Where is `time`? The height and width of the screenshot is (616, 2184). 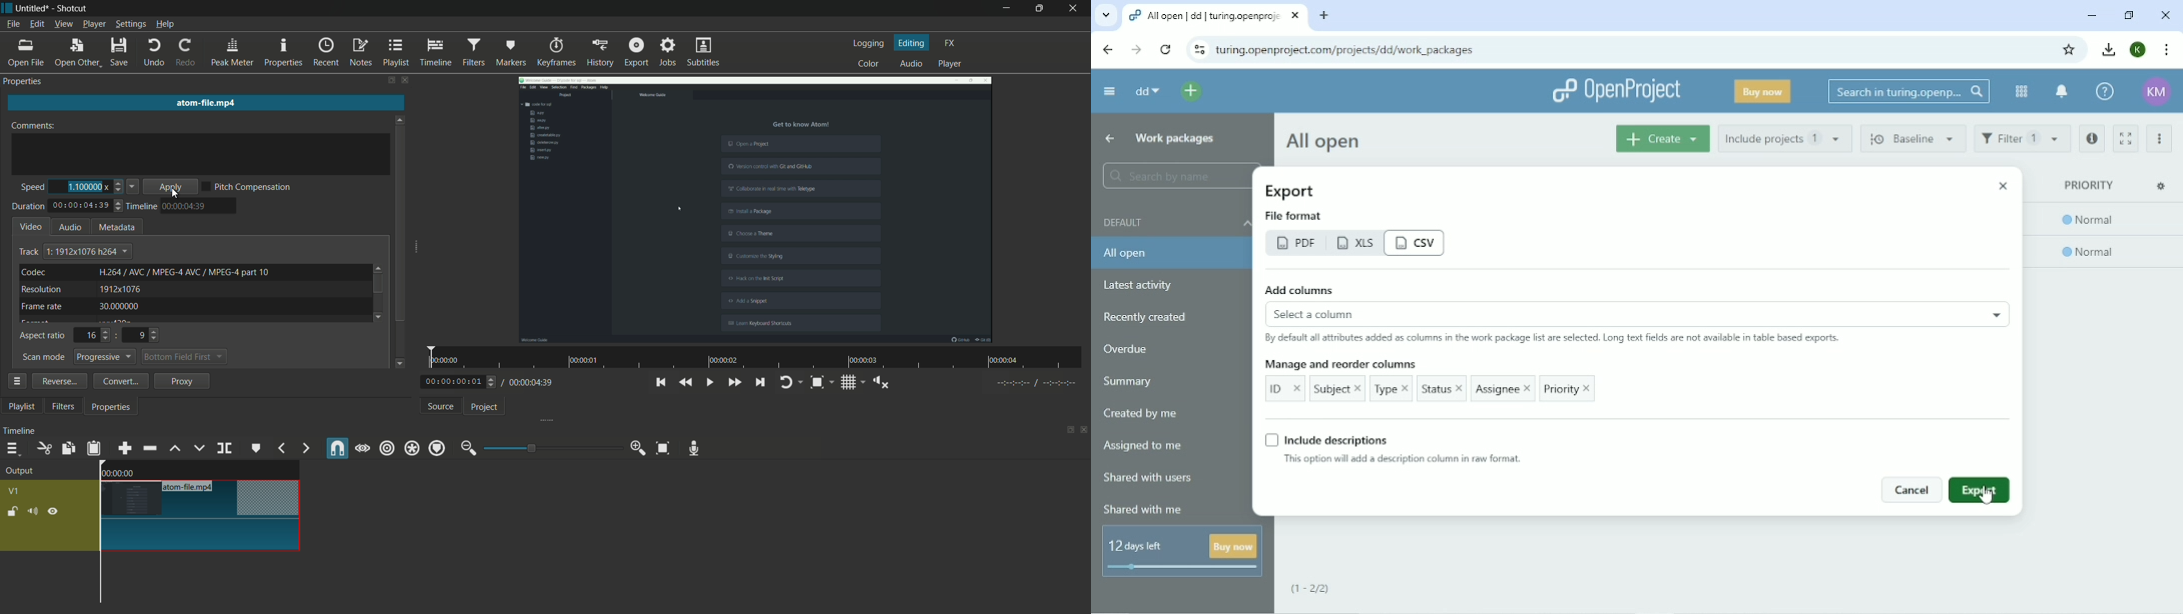
time is located at coordinates (760, 358).